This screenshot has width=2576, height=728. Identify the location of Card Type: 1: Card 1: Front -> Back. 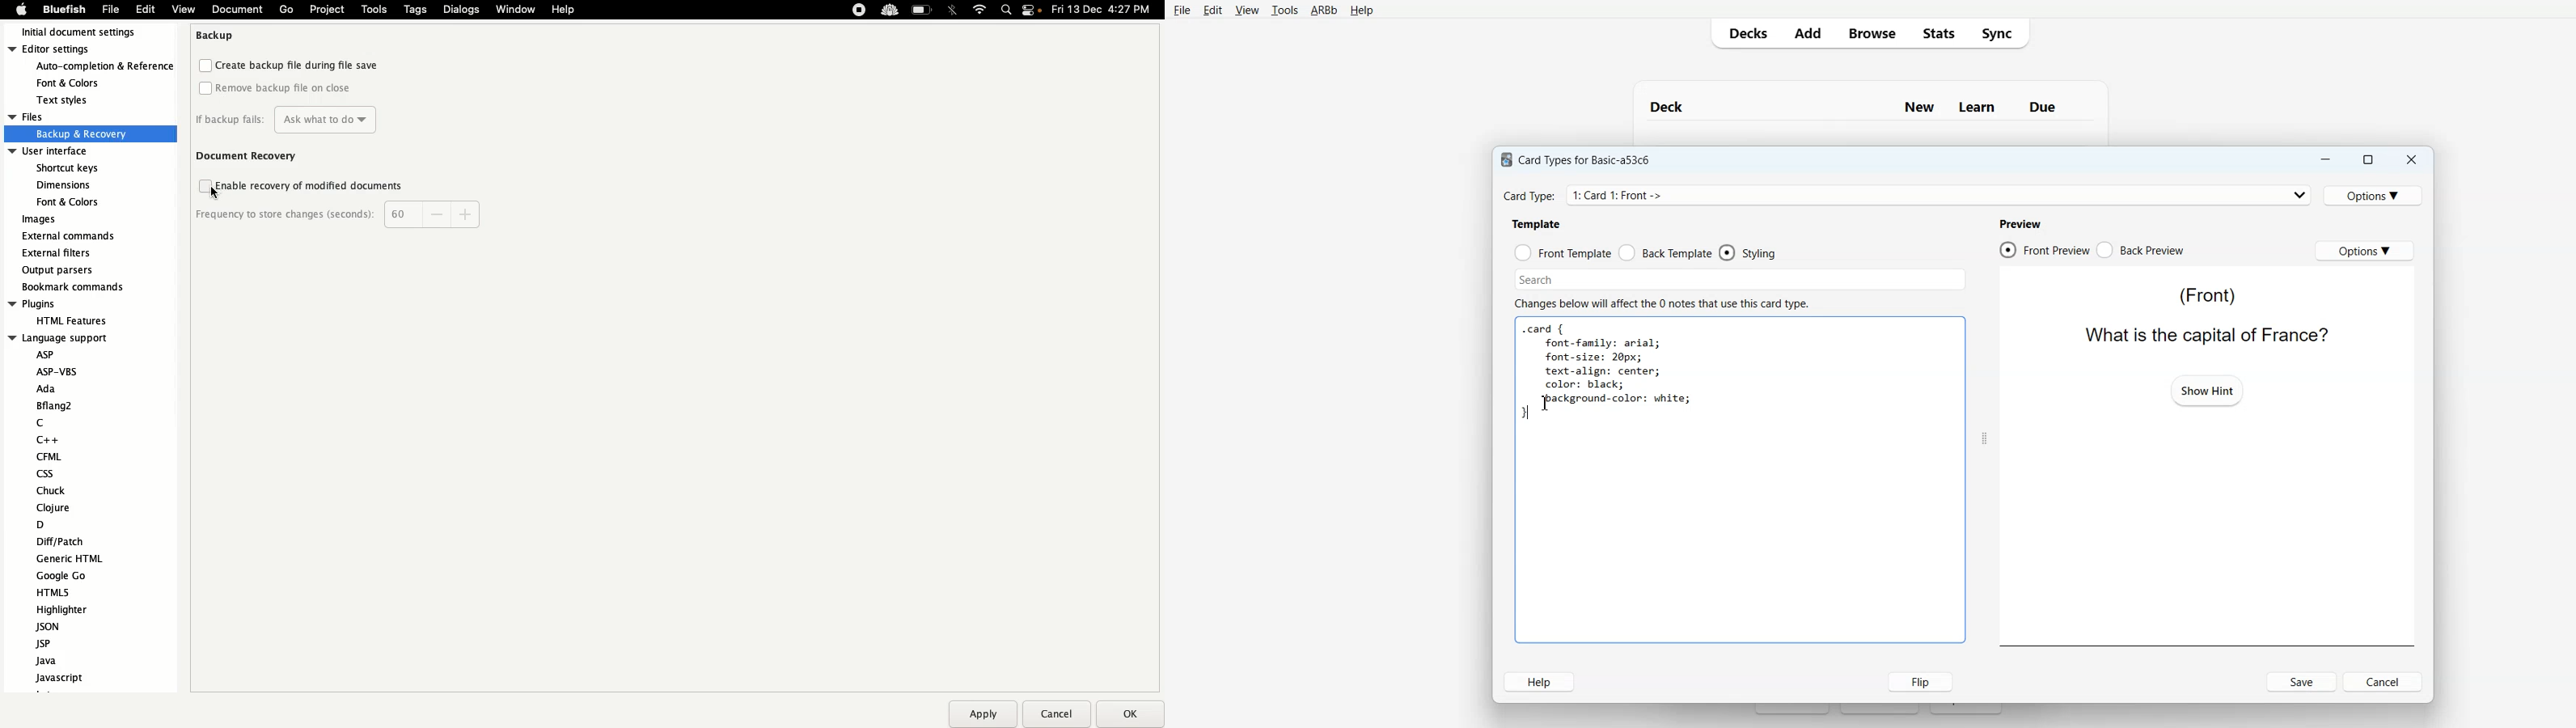
(1637, 195).